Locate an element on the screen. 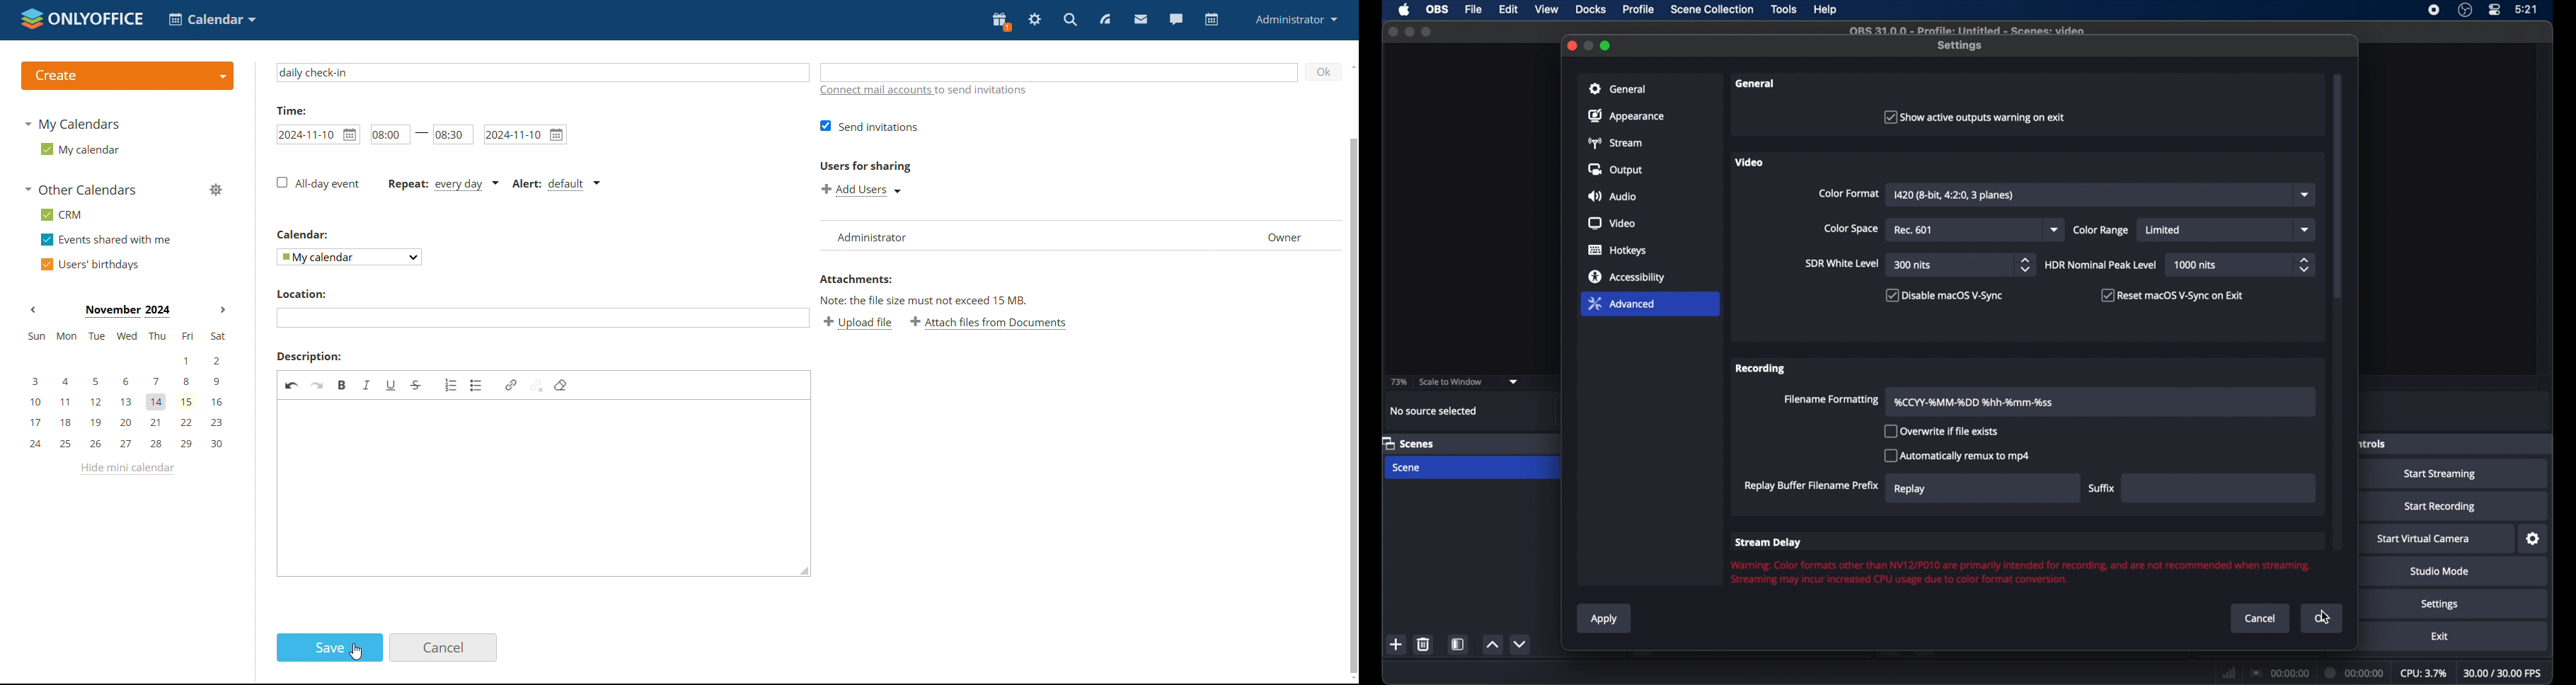  exit is located at coordinates (2440, 636).